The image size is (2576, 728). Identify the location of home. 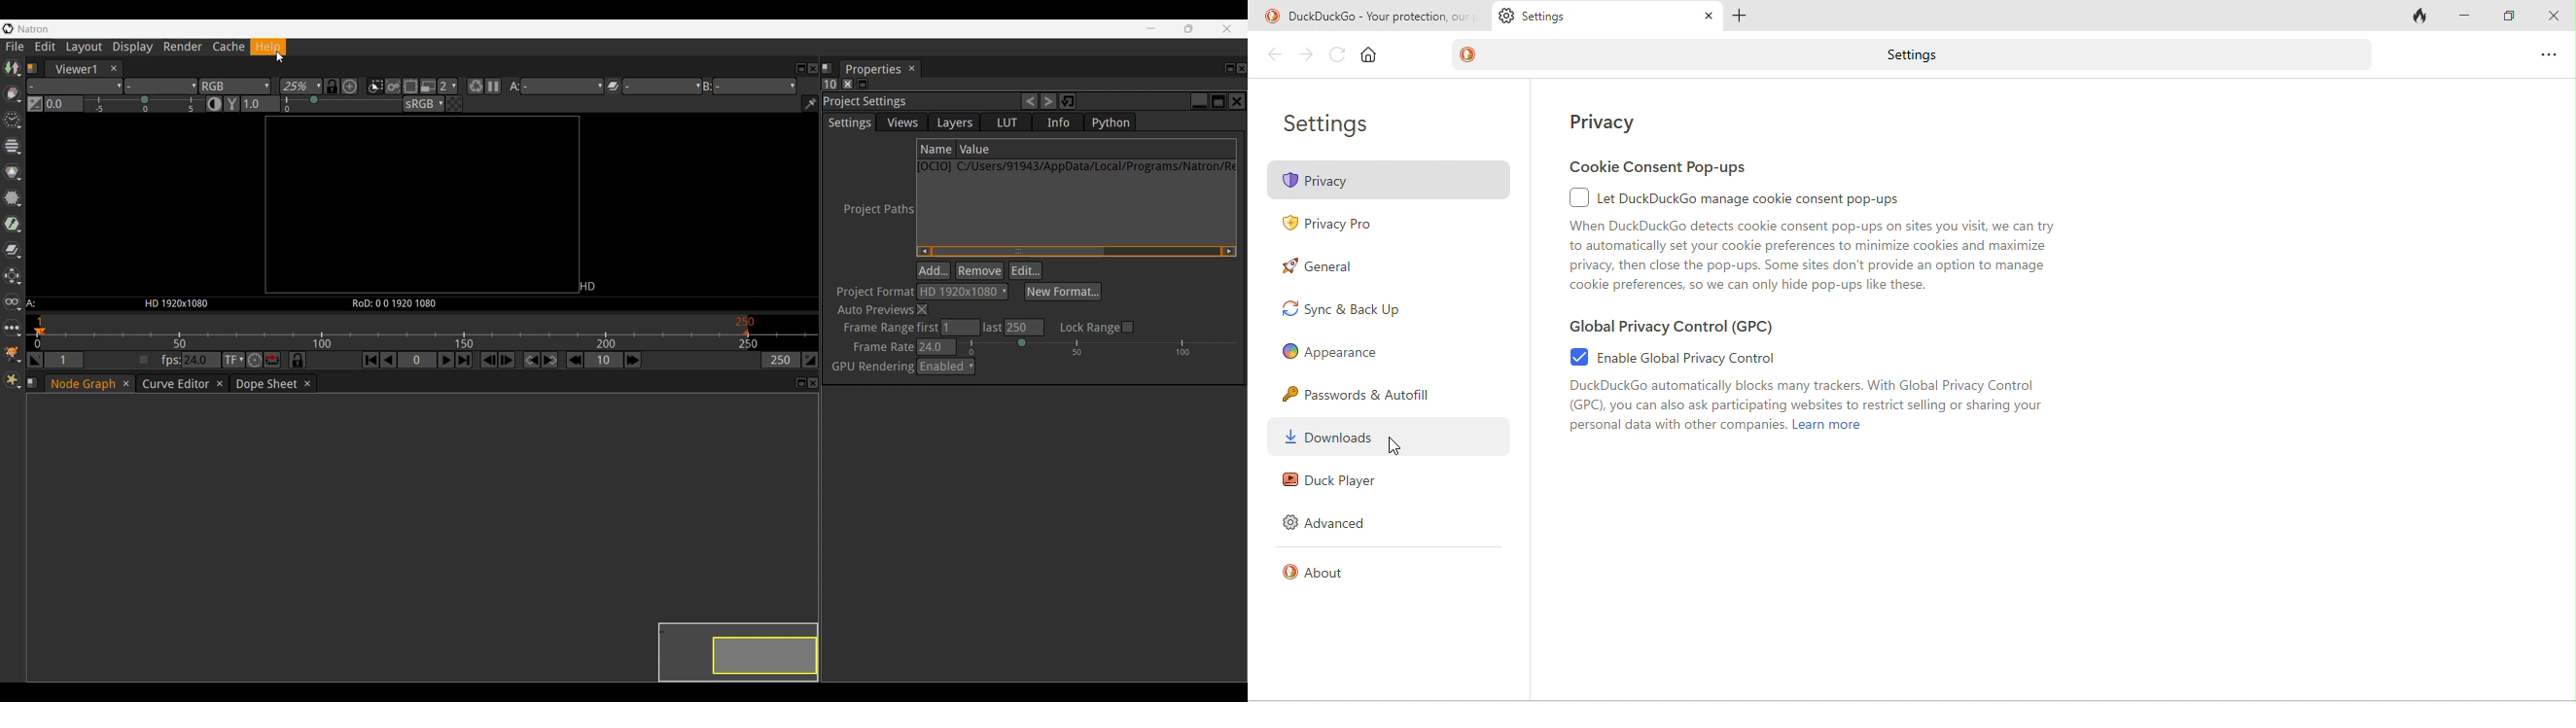
(1373, 59).